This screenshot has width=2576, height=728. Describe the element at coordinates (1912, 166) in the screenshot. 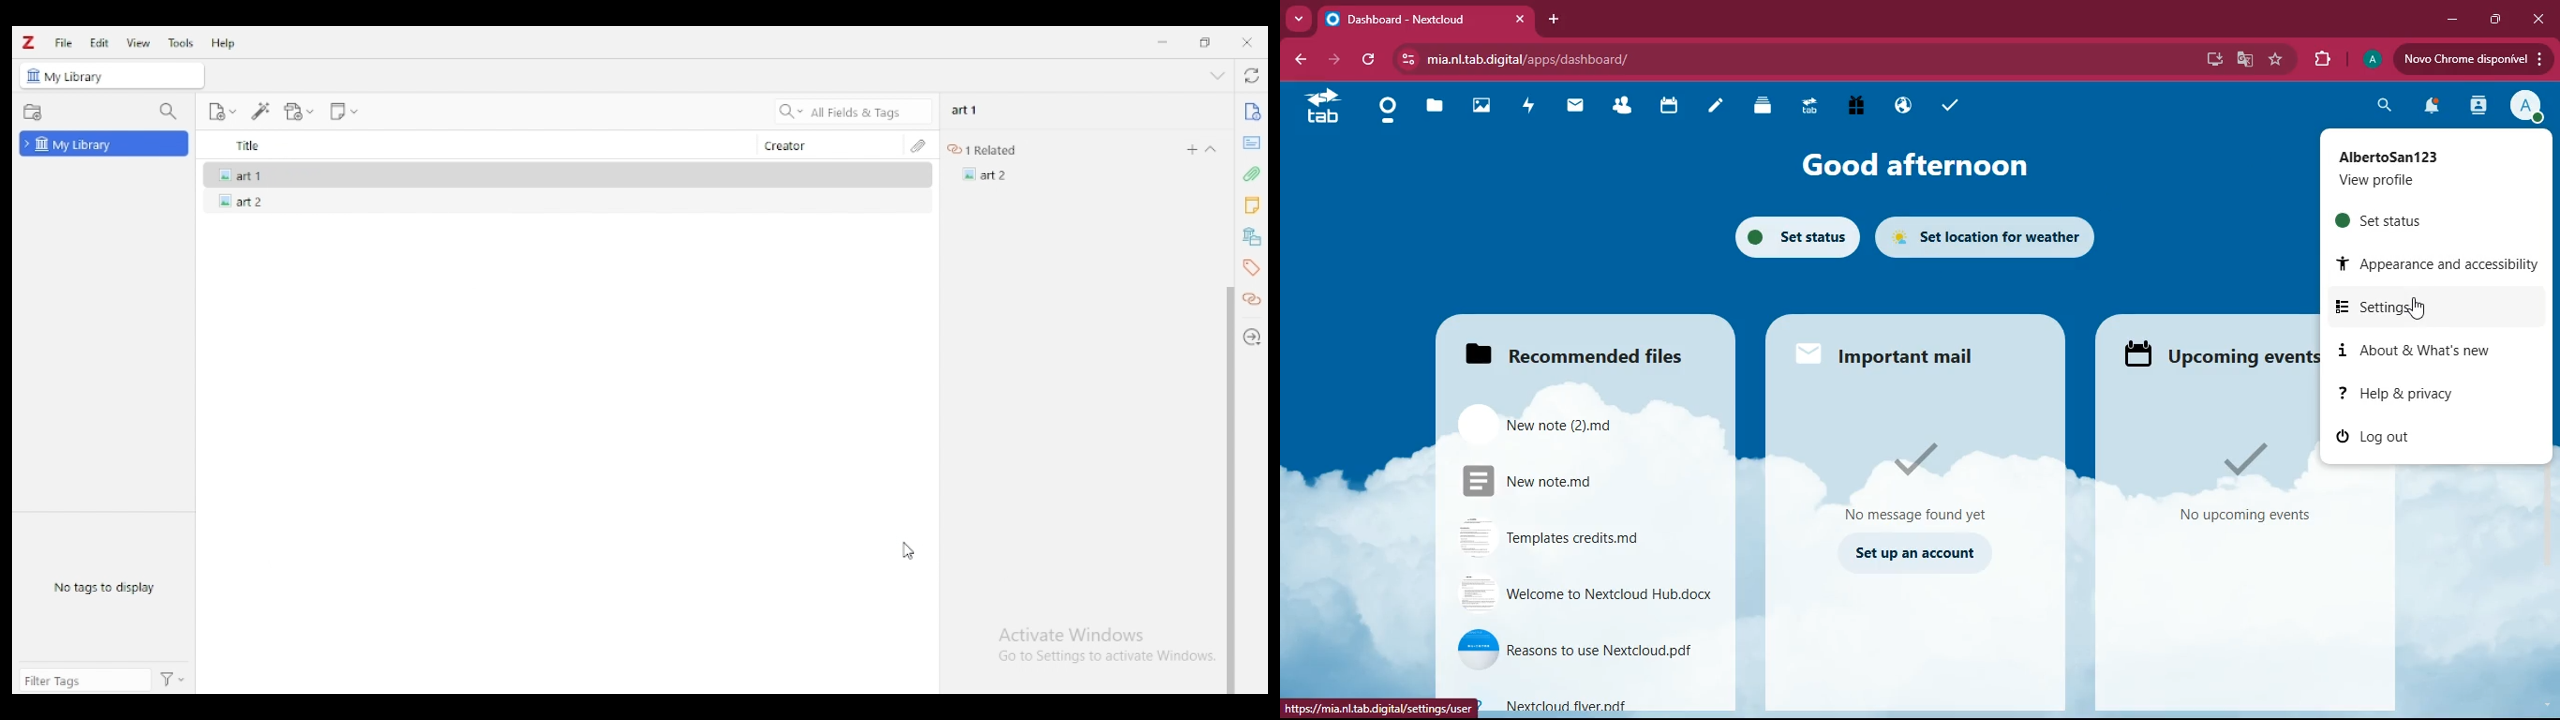

I see `good afternoon ` at that location.